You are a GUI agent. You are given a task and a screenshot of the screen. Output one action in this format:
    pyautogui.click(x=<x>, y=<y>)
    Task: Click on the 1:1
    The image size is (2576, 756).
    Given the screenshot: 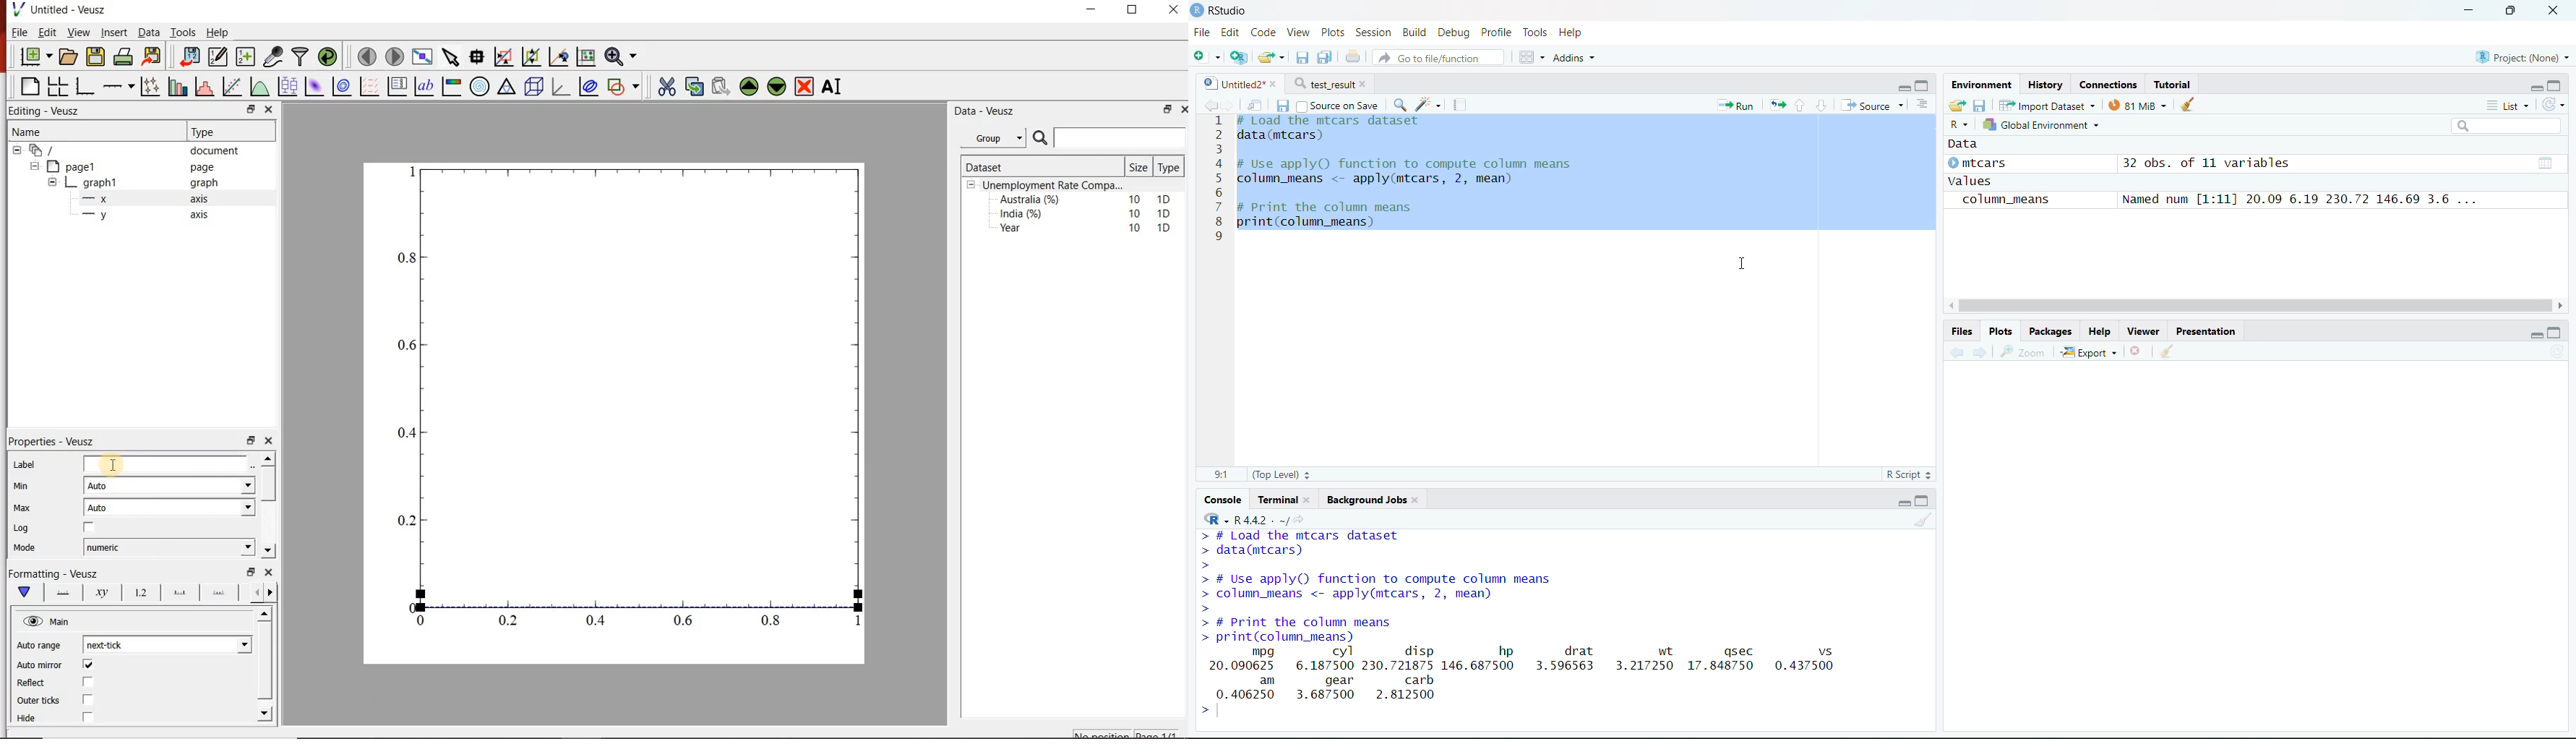 What is the action you would take?
    pyautogui.click(x=1222, y=475)
    